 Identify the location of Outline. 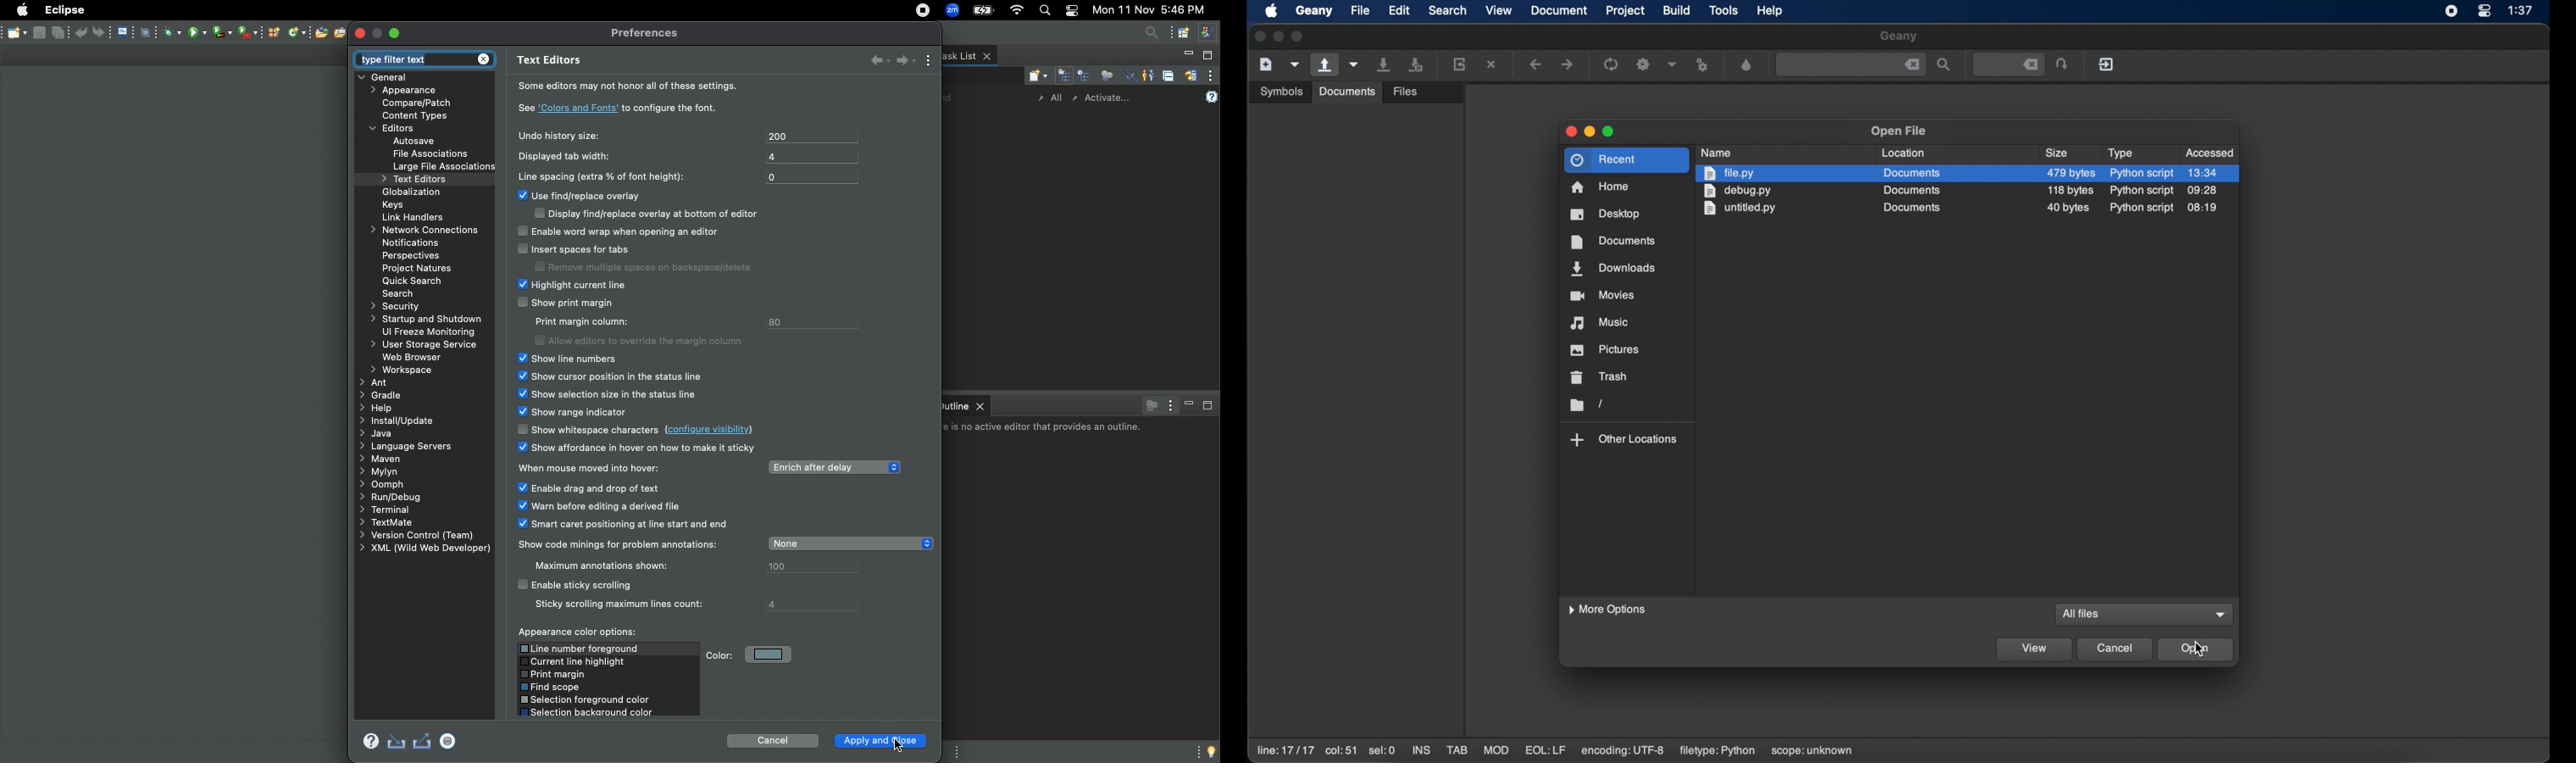
(967, 405).